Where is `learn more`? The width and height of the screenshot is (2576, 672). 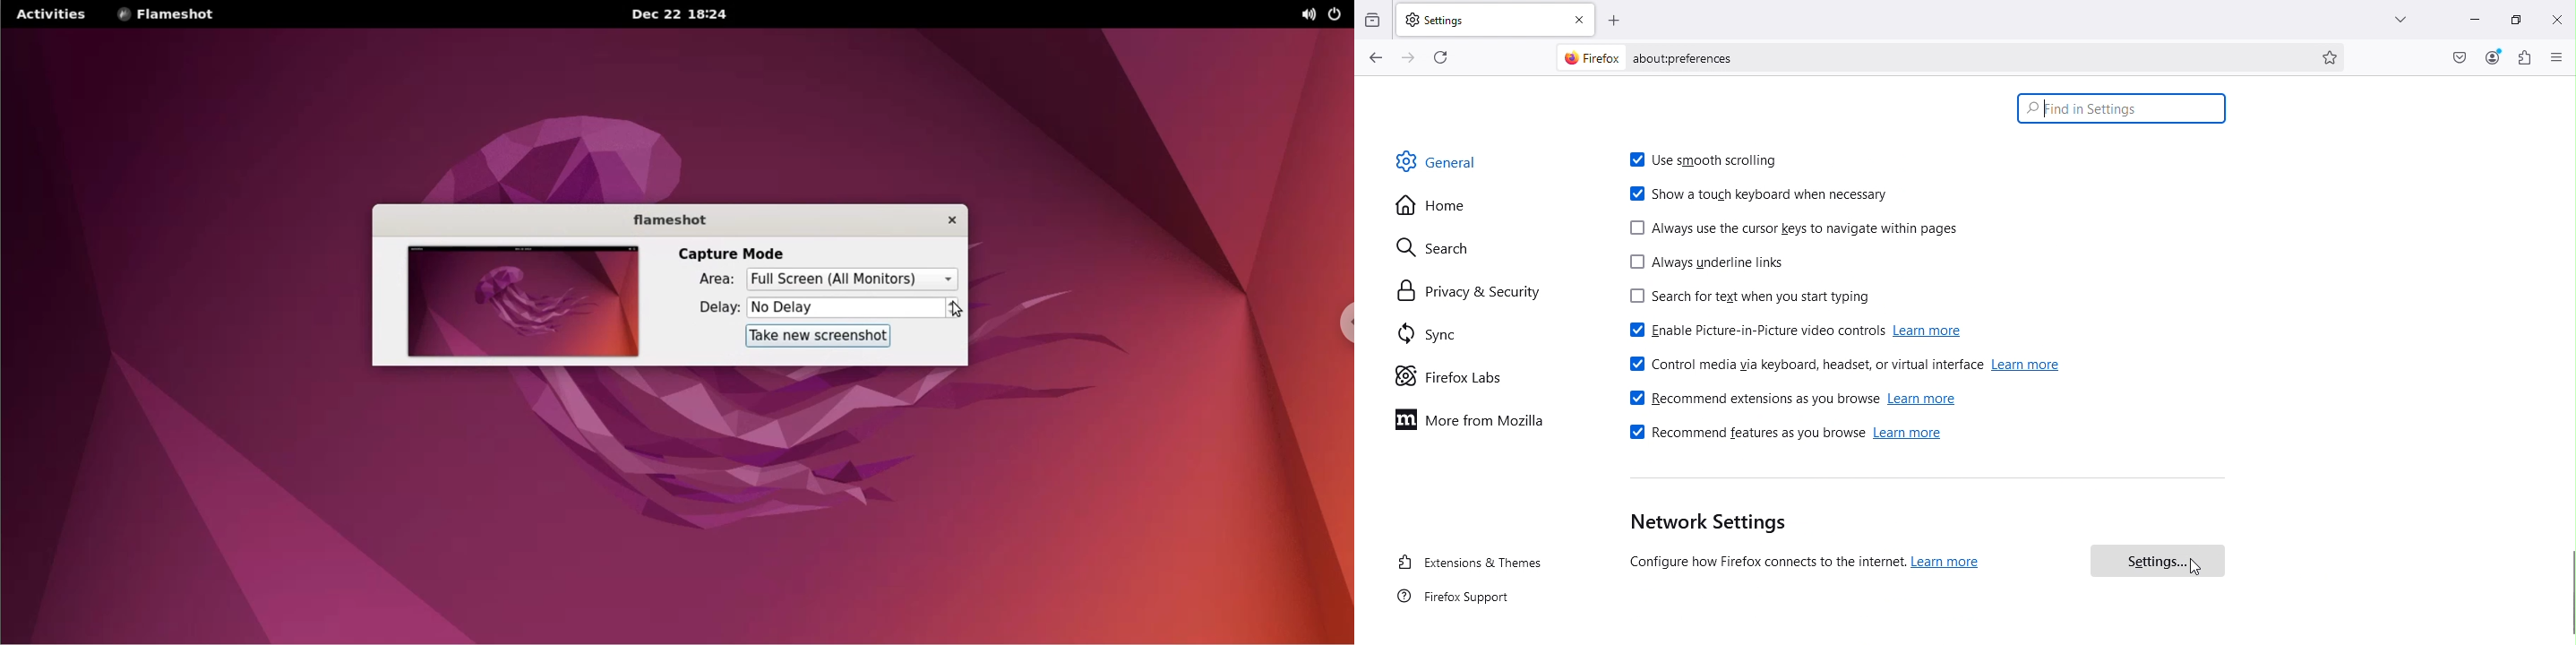 learn more is located at coordinates (1948, 562).